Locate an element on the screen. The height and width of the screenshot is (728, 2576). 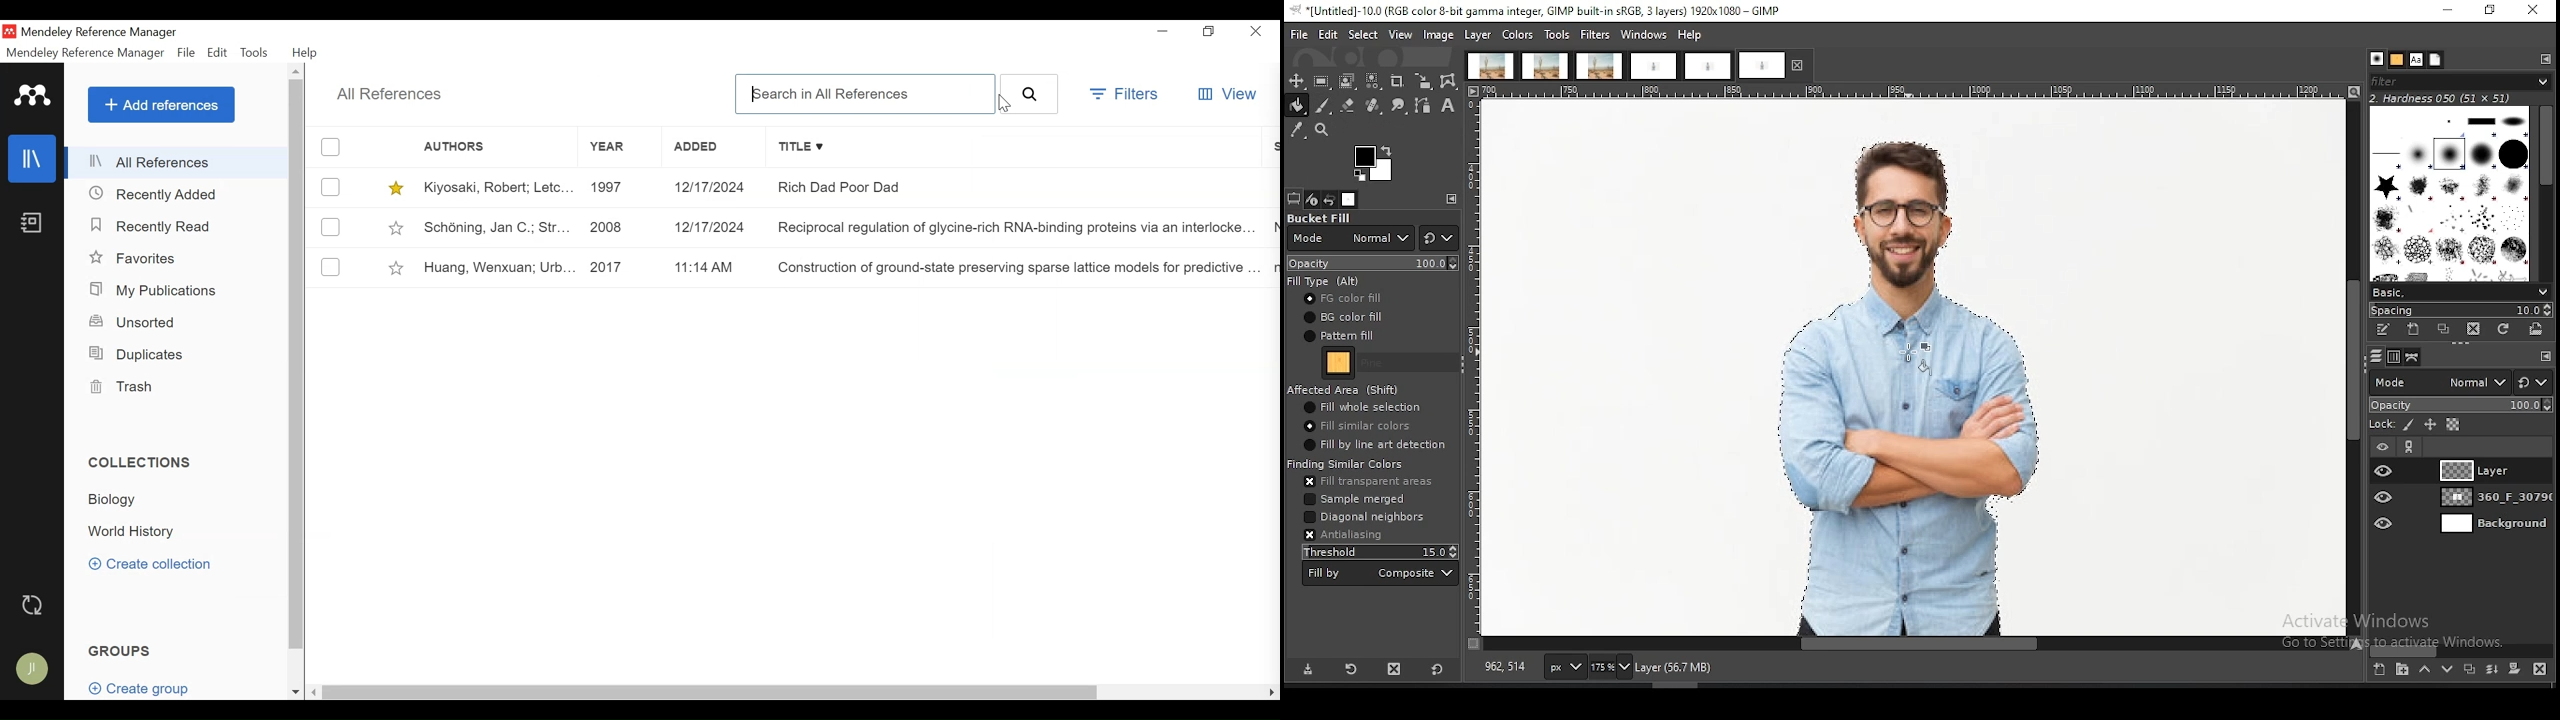
BG color fill is located at coordinates (1342, 316).